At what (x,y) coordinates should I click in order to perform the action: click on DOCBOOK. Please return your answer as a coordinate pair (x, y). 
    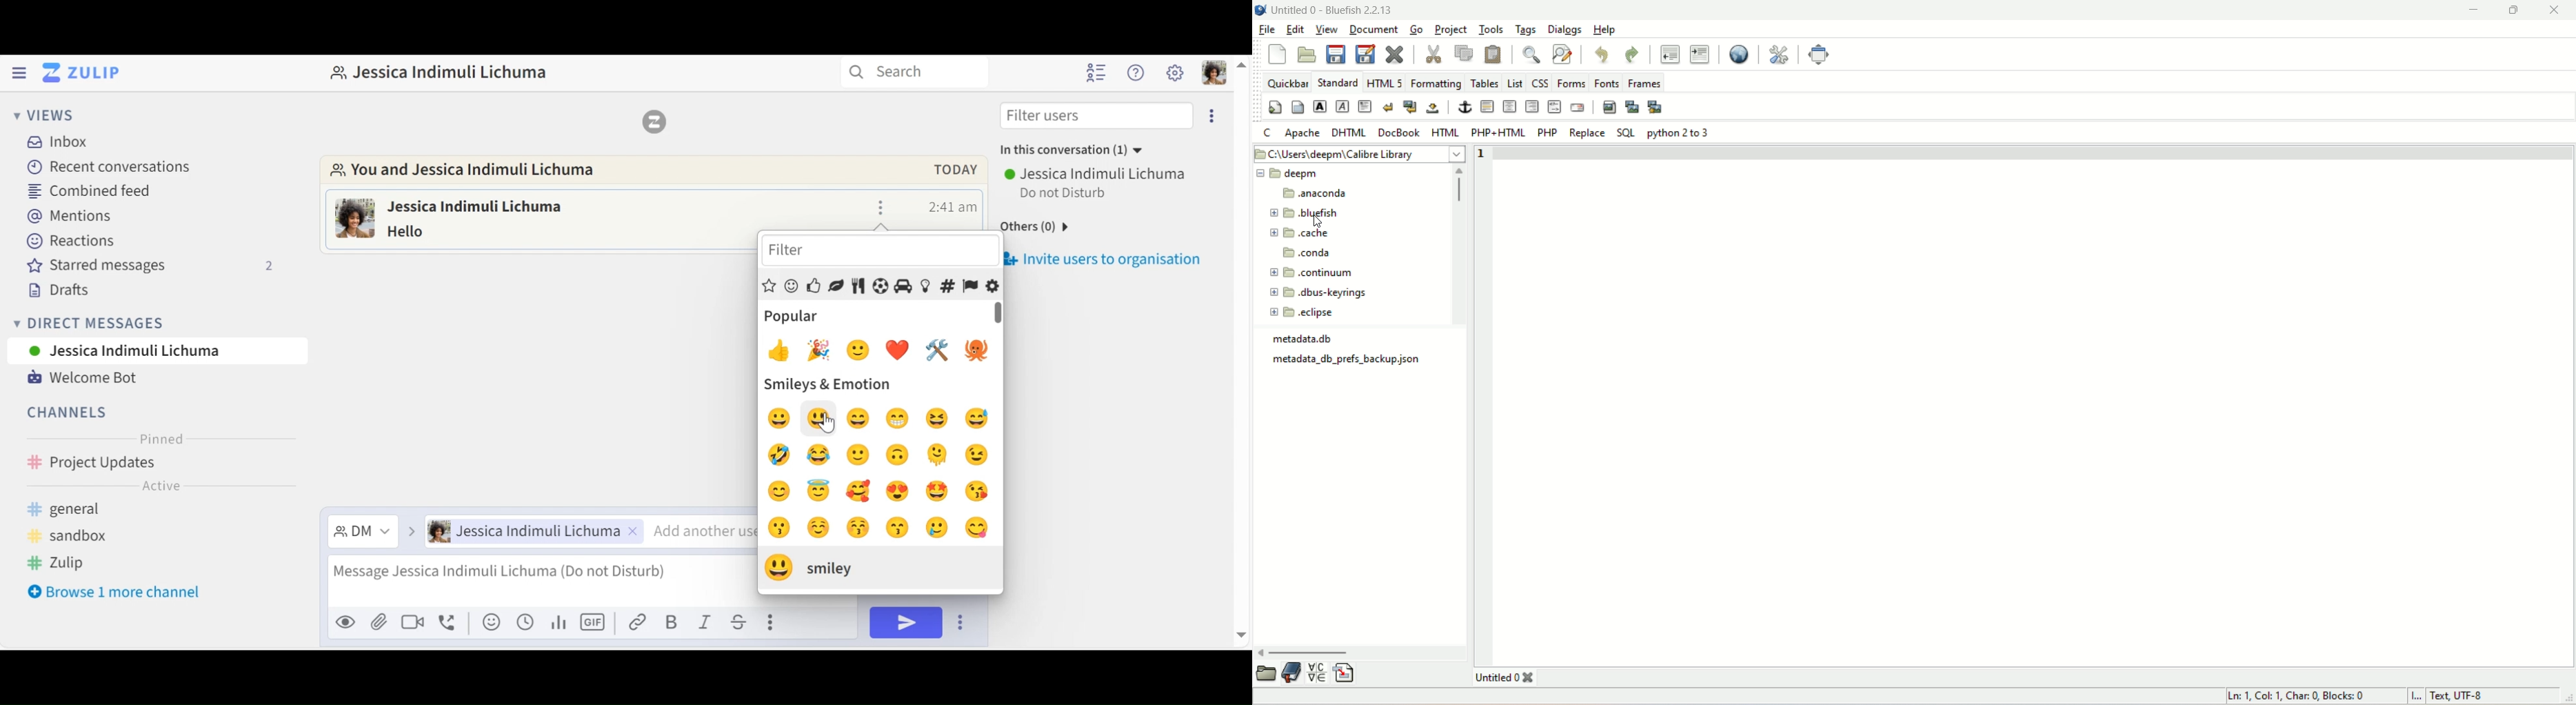
    Looking at the image, I should click on (1400, 132).